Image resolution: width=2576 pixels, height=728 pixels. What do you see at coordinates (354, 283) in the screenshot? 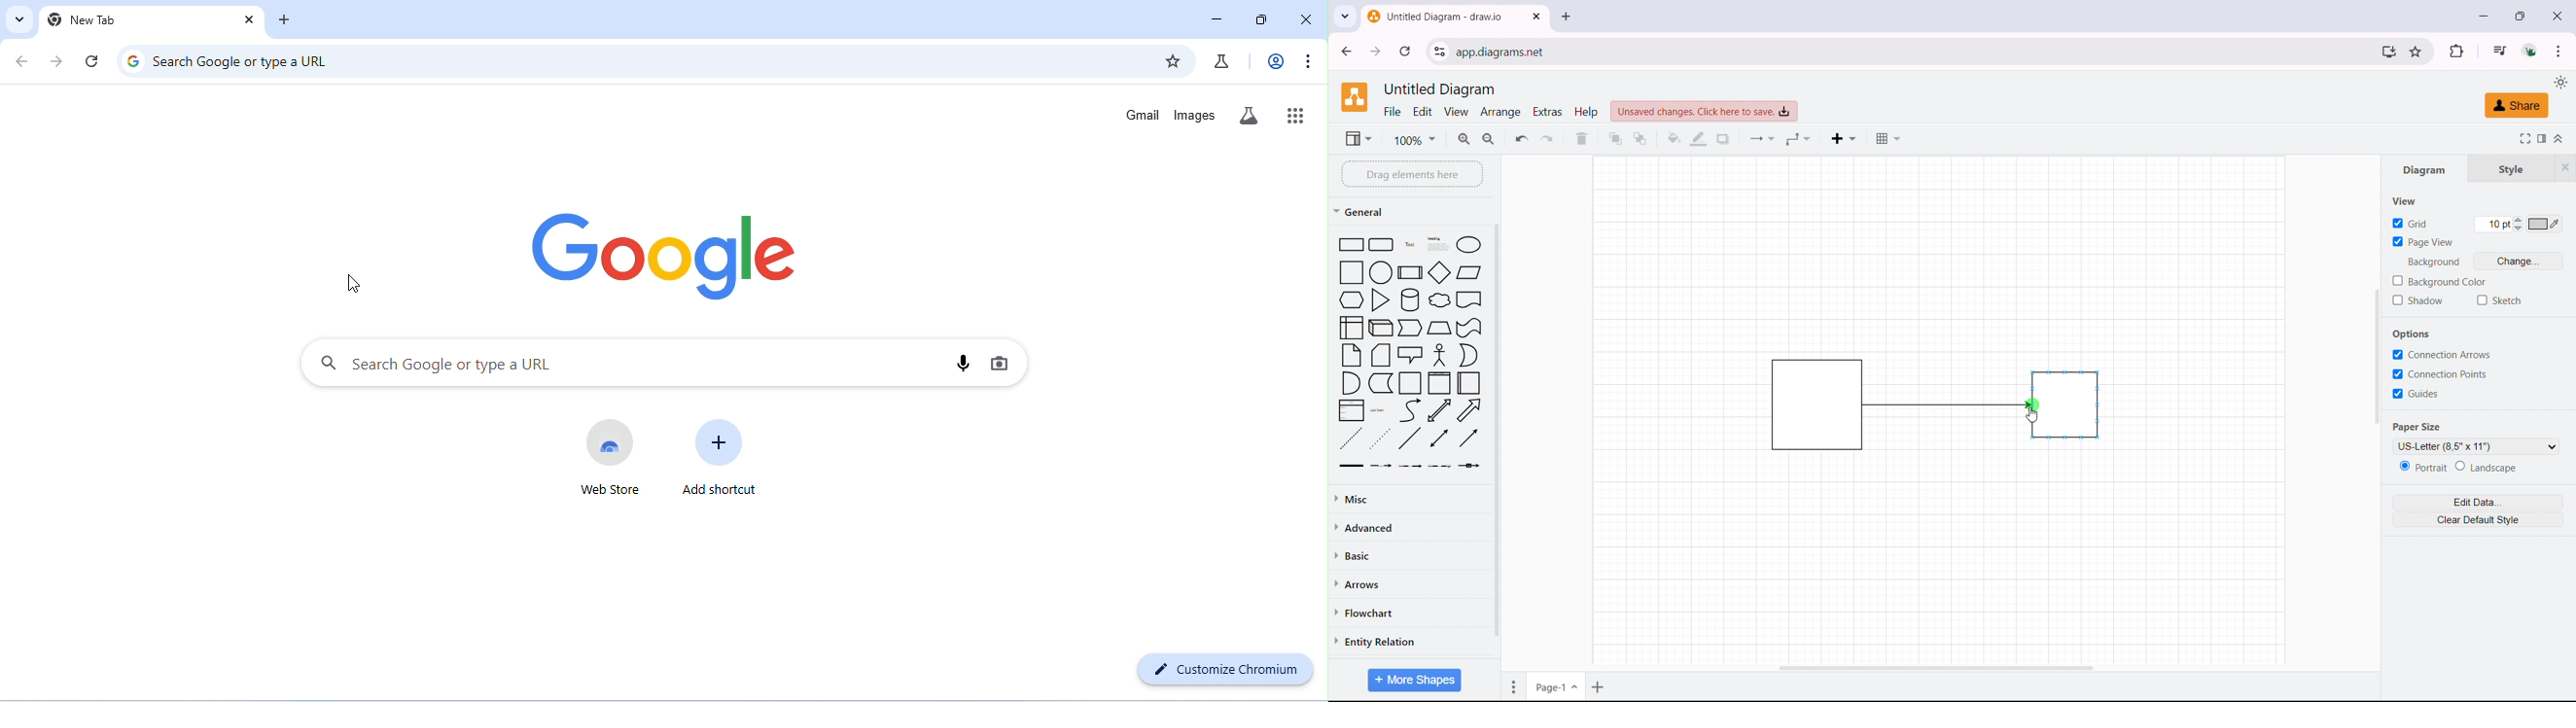
I see `cursor` at bounding box center [354, 283].